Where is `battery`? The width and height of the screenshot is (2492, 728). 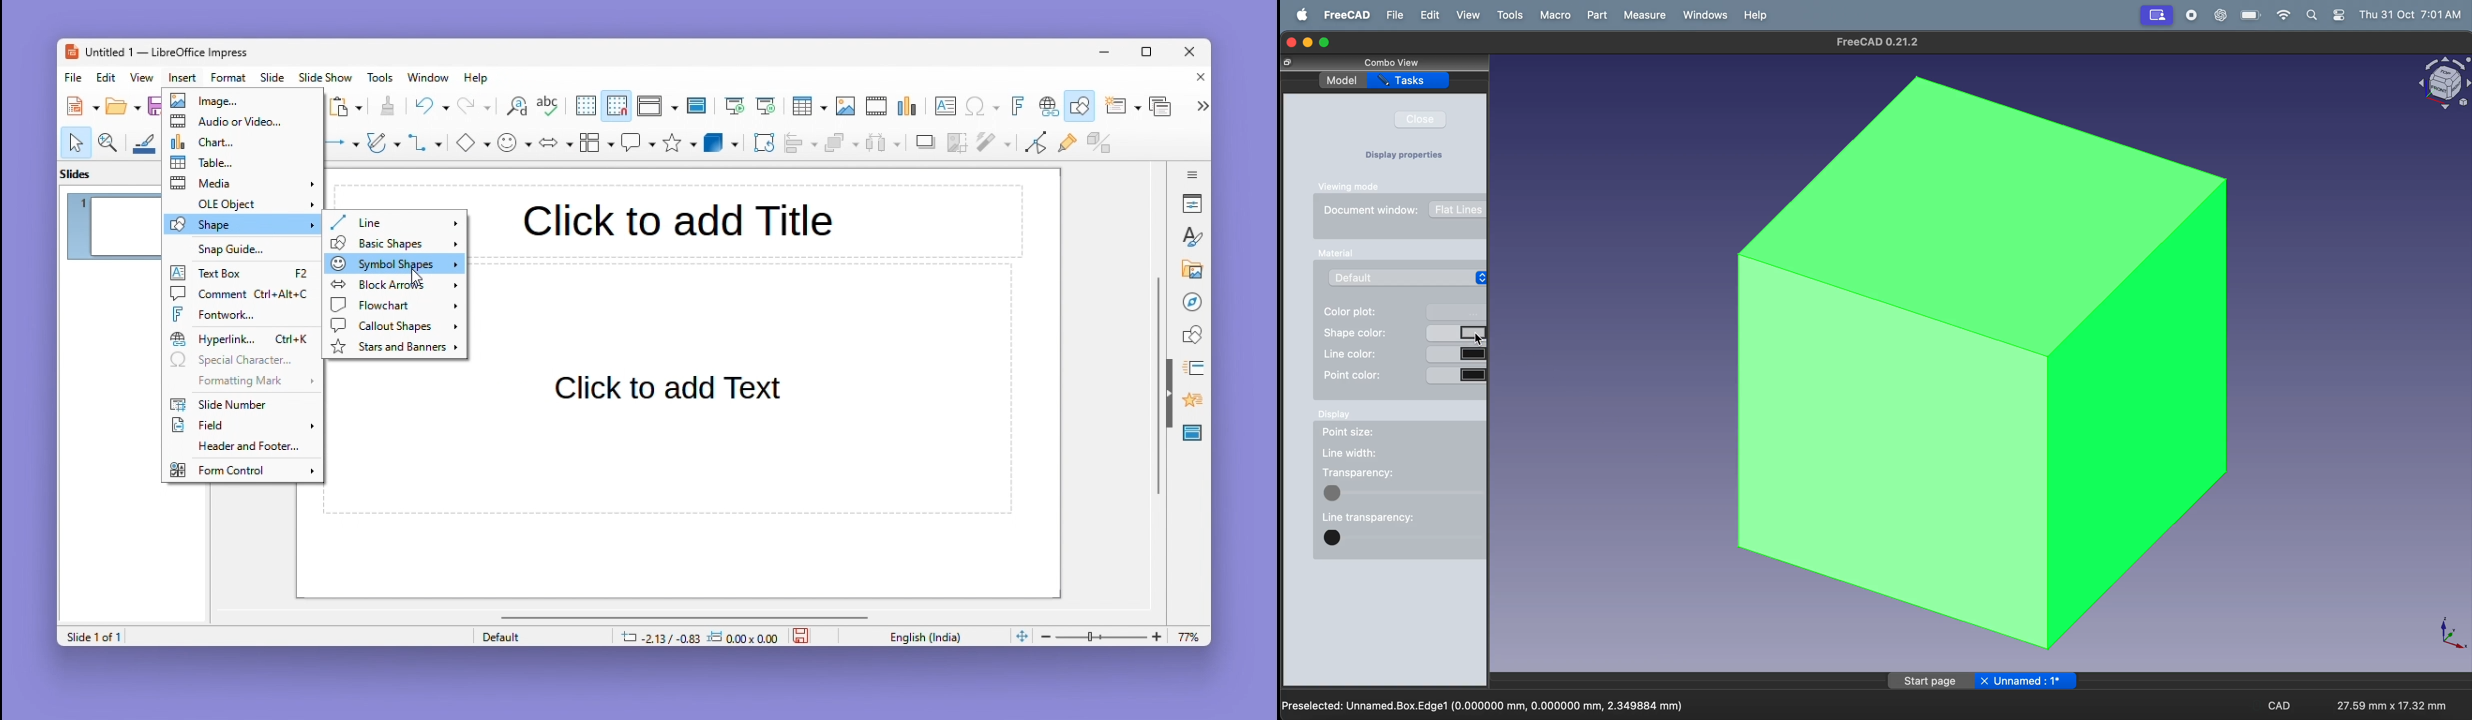
battery is located at coordinates (2247, 15).